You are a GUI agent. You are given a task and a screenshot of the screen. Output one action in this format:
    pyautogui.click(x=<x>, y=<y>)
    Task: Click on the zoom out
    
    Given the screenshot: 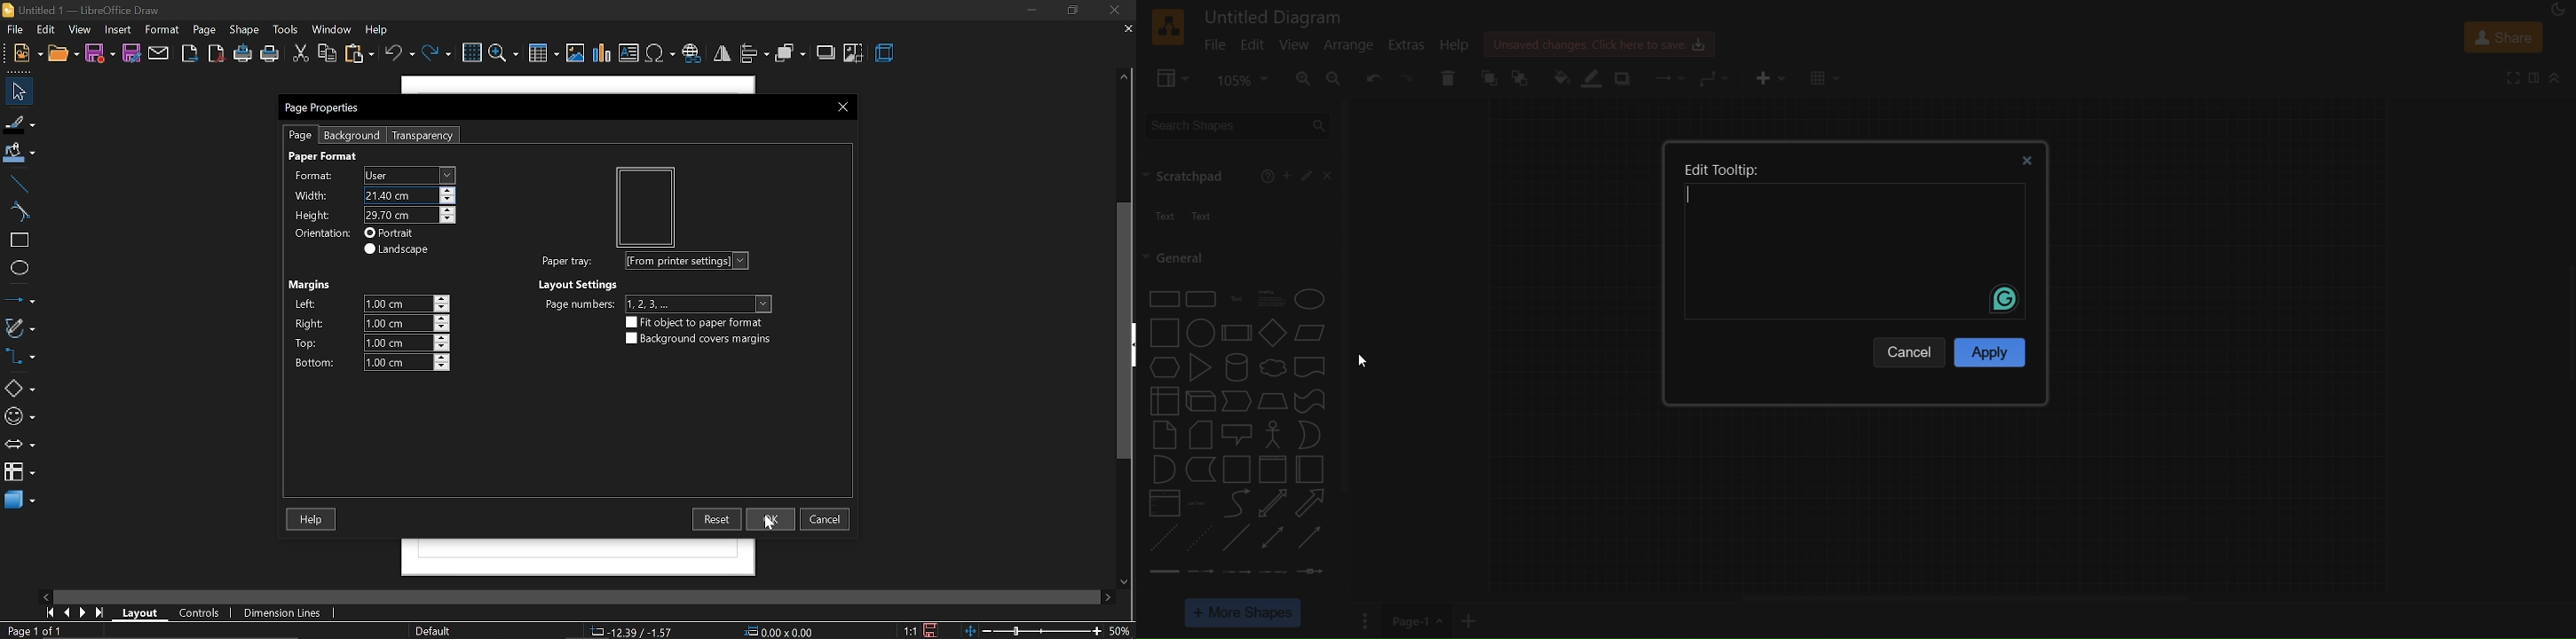 What is the action you would take?
    pyautogui.click(x=1334, y=78)
    